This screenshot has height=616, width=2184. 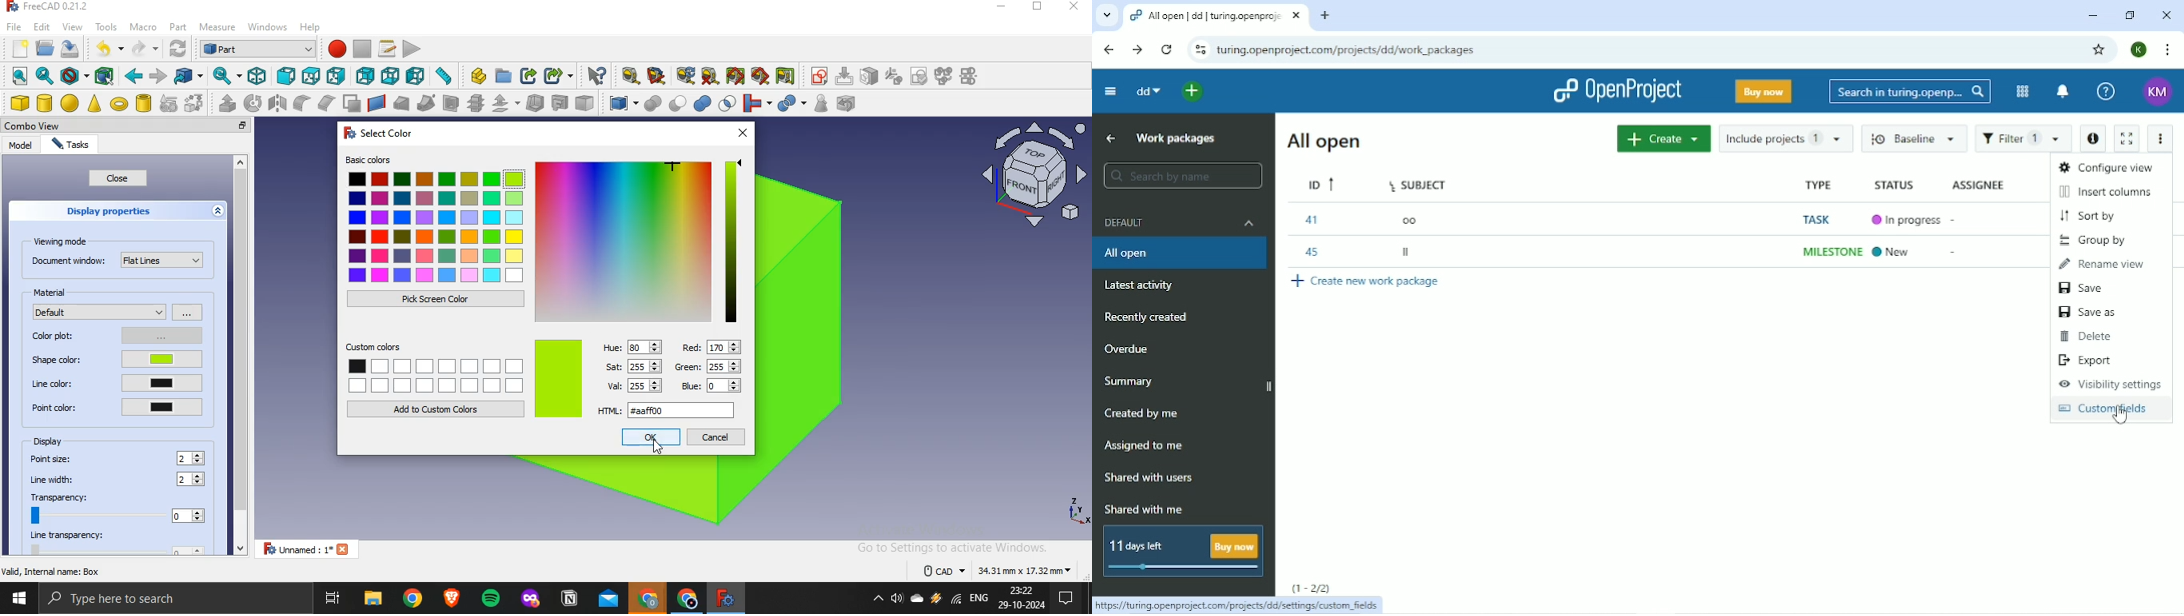 I want to click on pick screen color, so click(x=434, y=298).